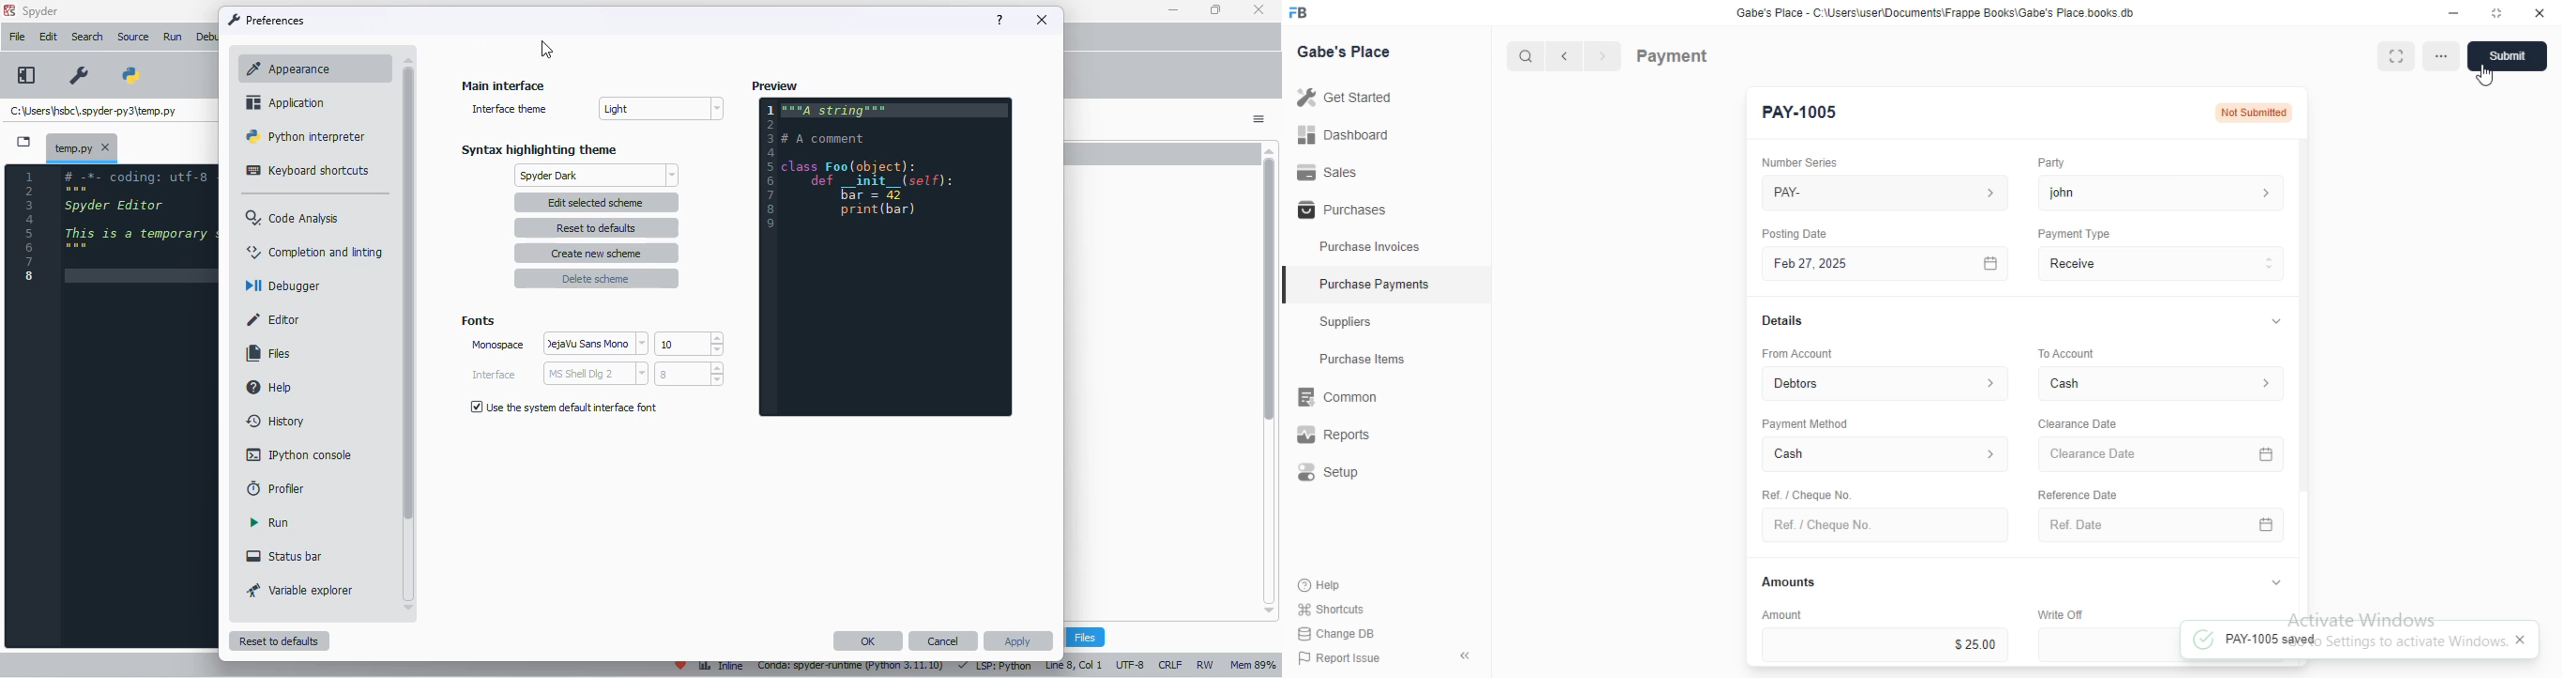  I want to click on conda: spyder runtime (python 3. 11. 10), so click(853, 667).